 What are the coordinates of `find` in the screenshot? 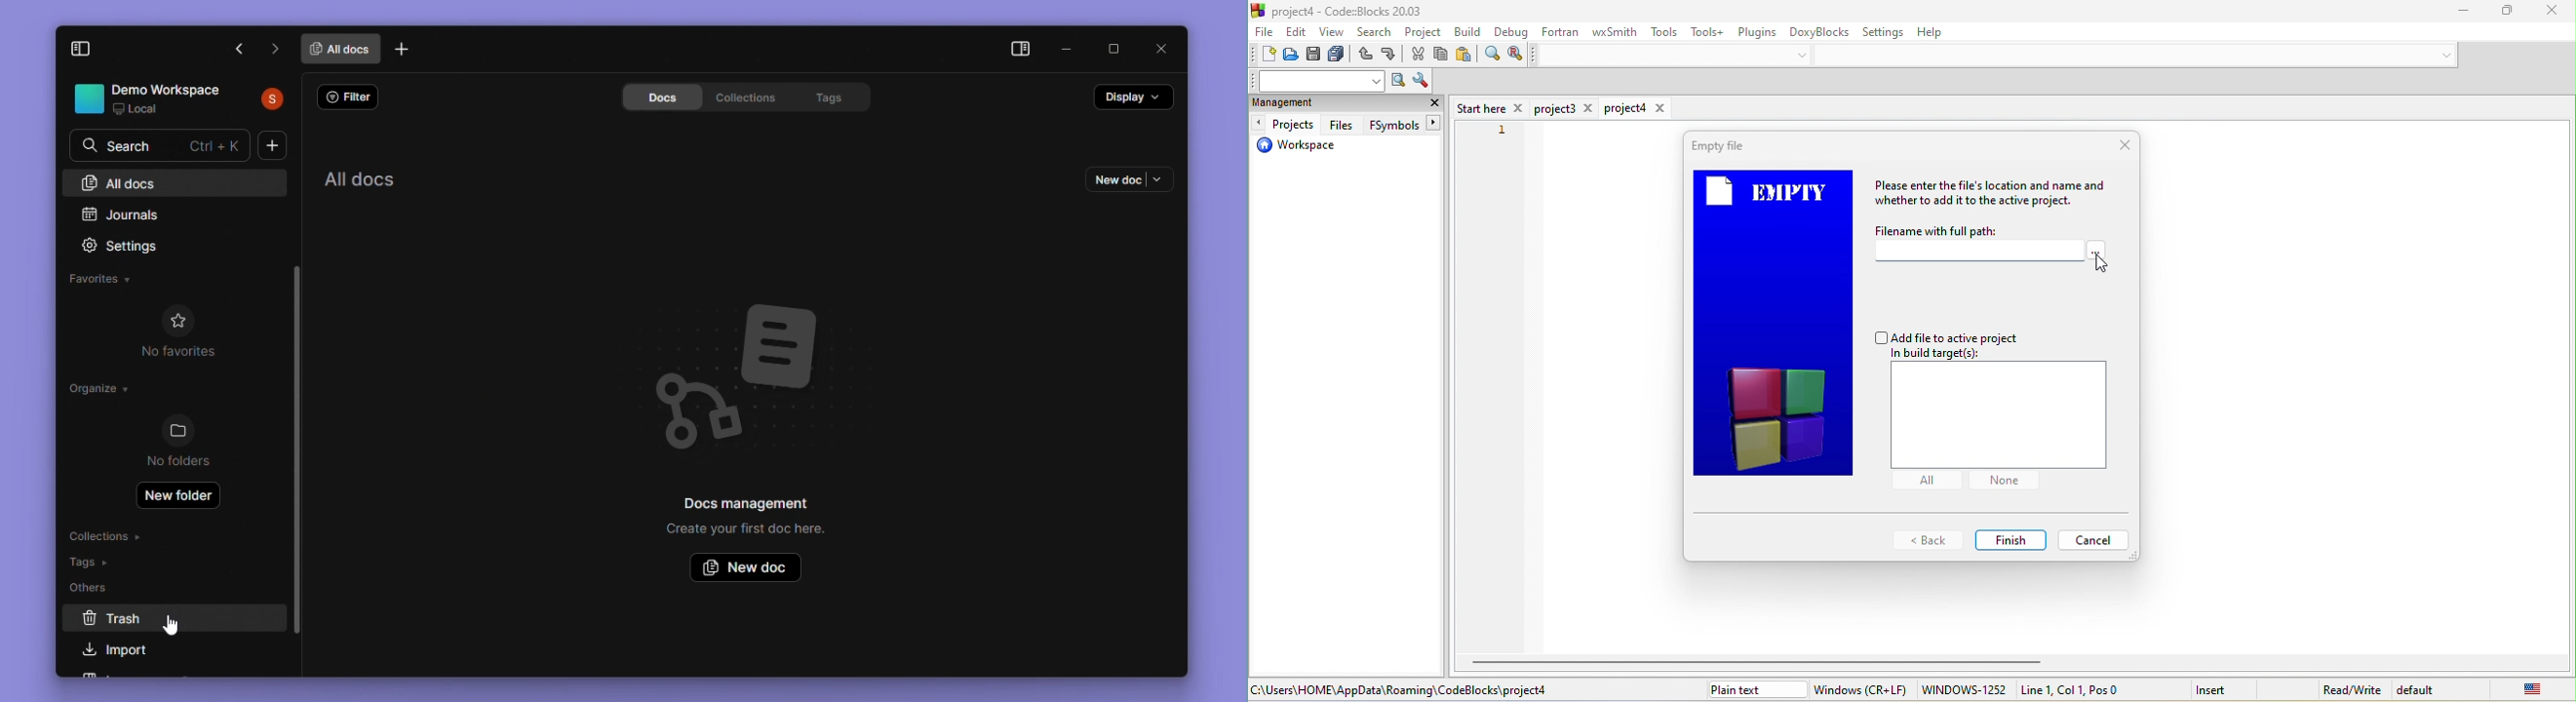 It's located at (1491, 56).